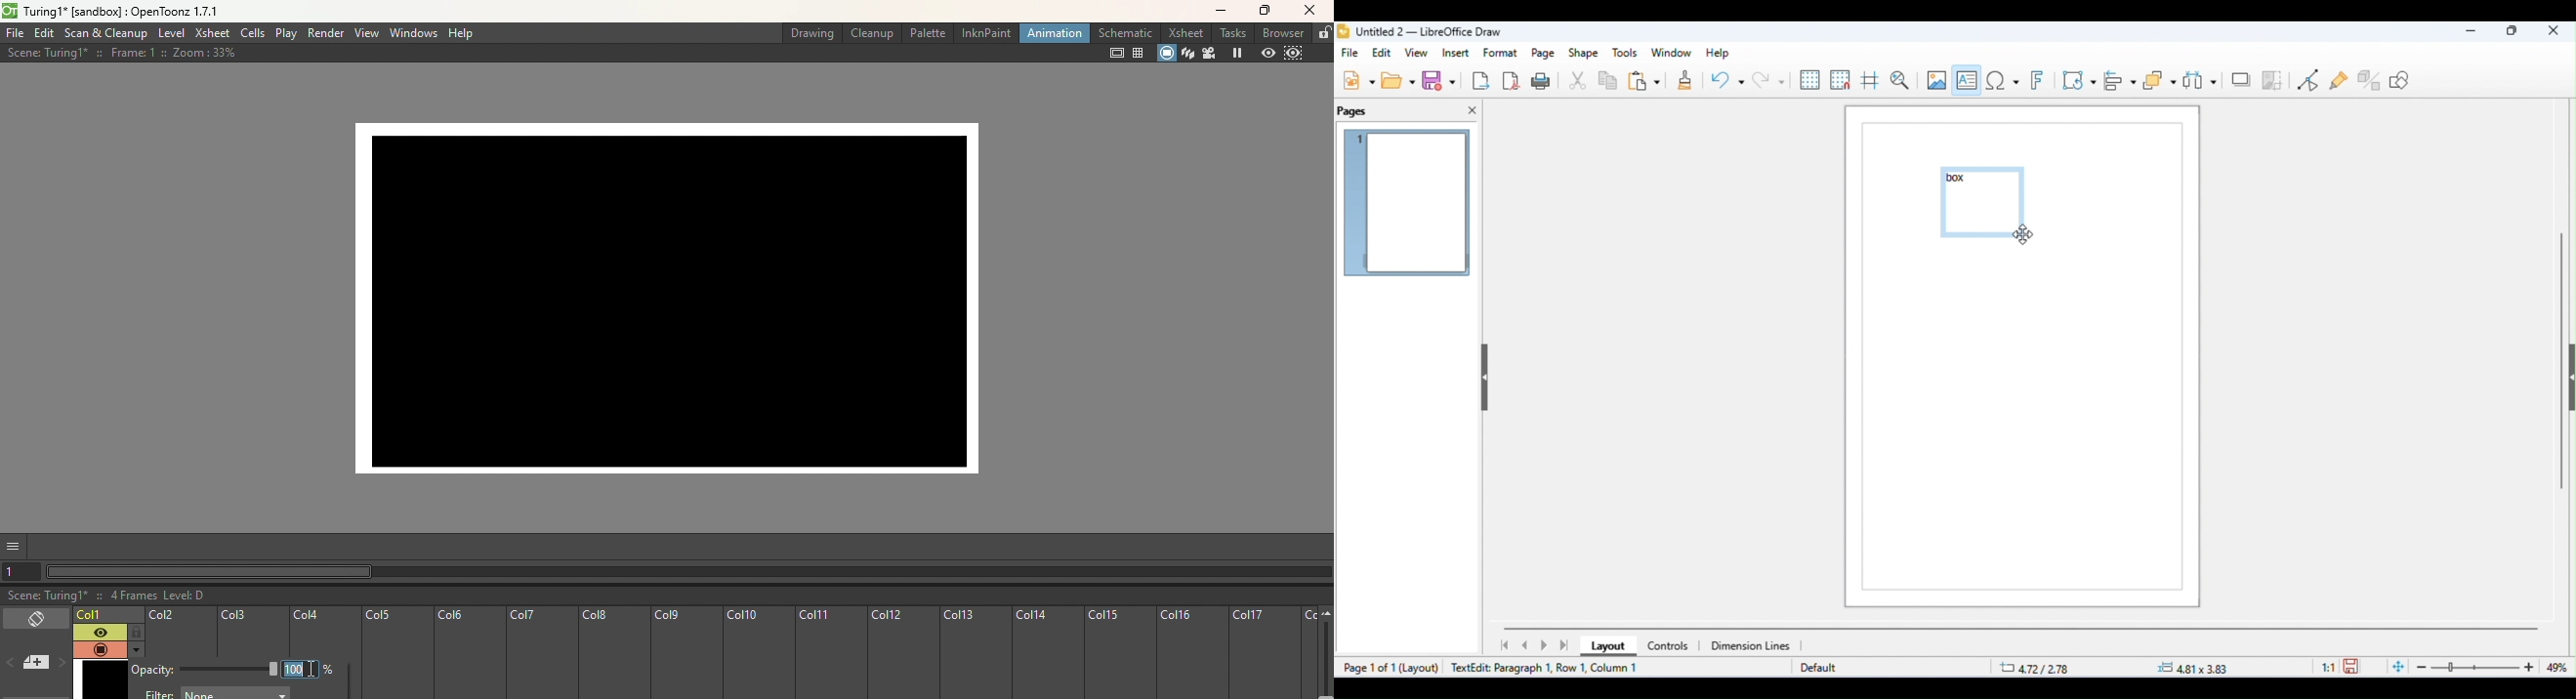 This screenshot has width=2576, height=700. What do you see at coordinates (2467, 33) in the screenshot?
I see `minimize` at bounding box center [2467, 33].